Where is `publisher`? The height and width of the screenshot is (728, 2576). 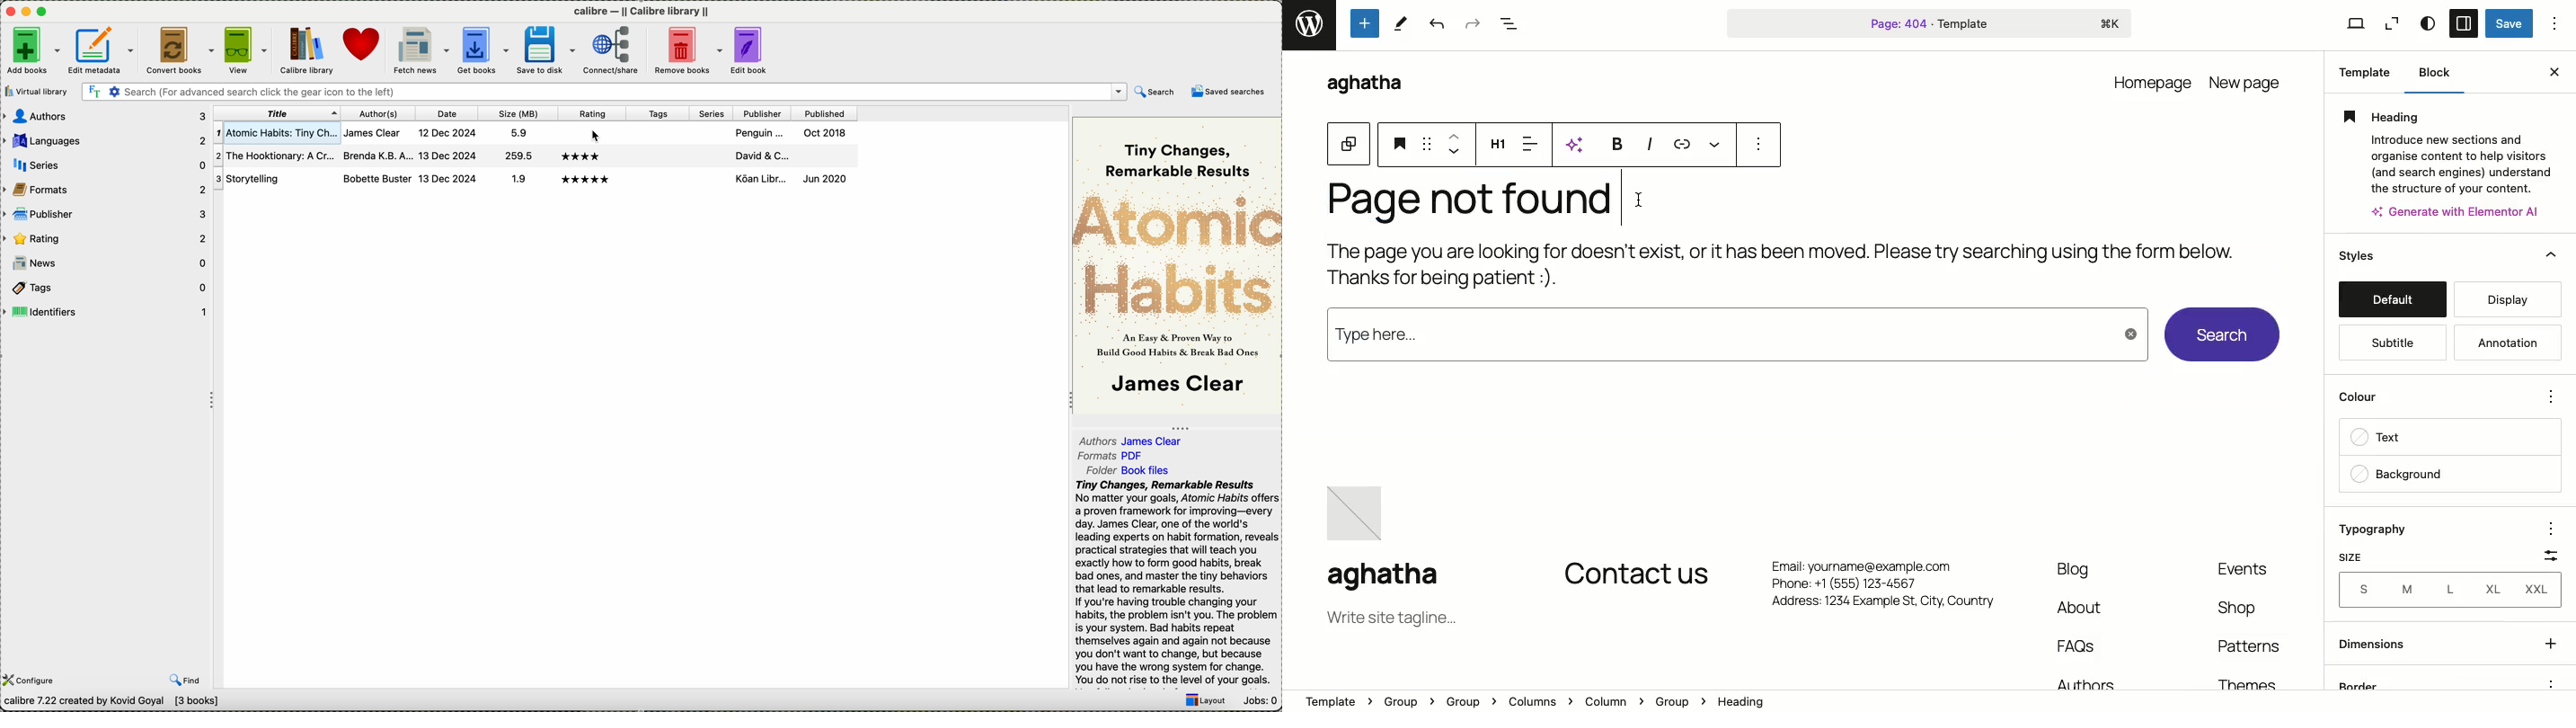
publisher is located at coordinates (104, 214).